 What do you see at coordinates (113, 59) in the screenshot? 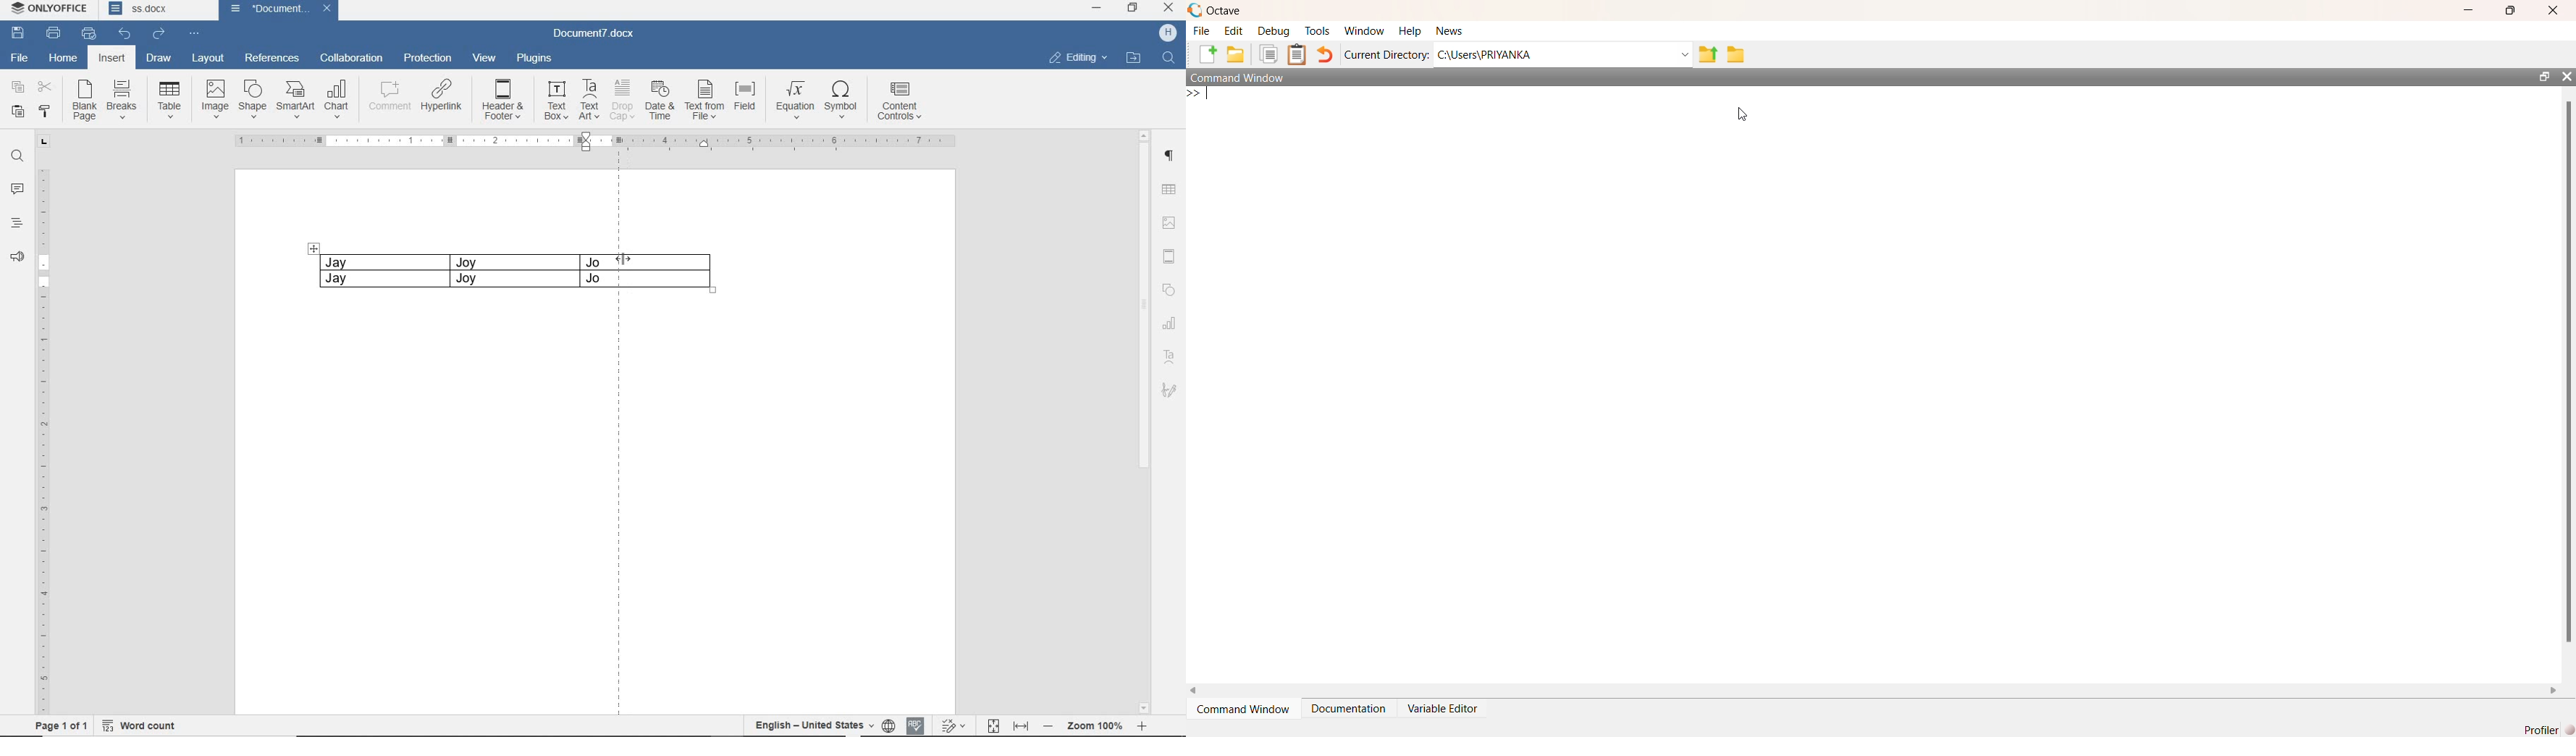
I see `INSERT` at bounding box center [113, 59].